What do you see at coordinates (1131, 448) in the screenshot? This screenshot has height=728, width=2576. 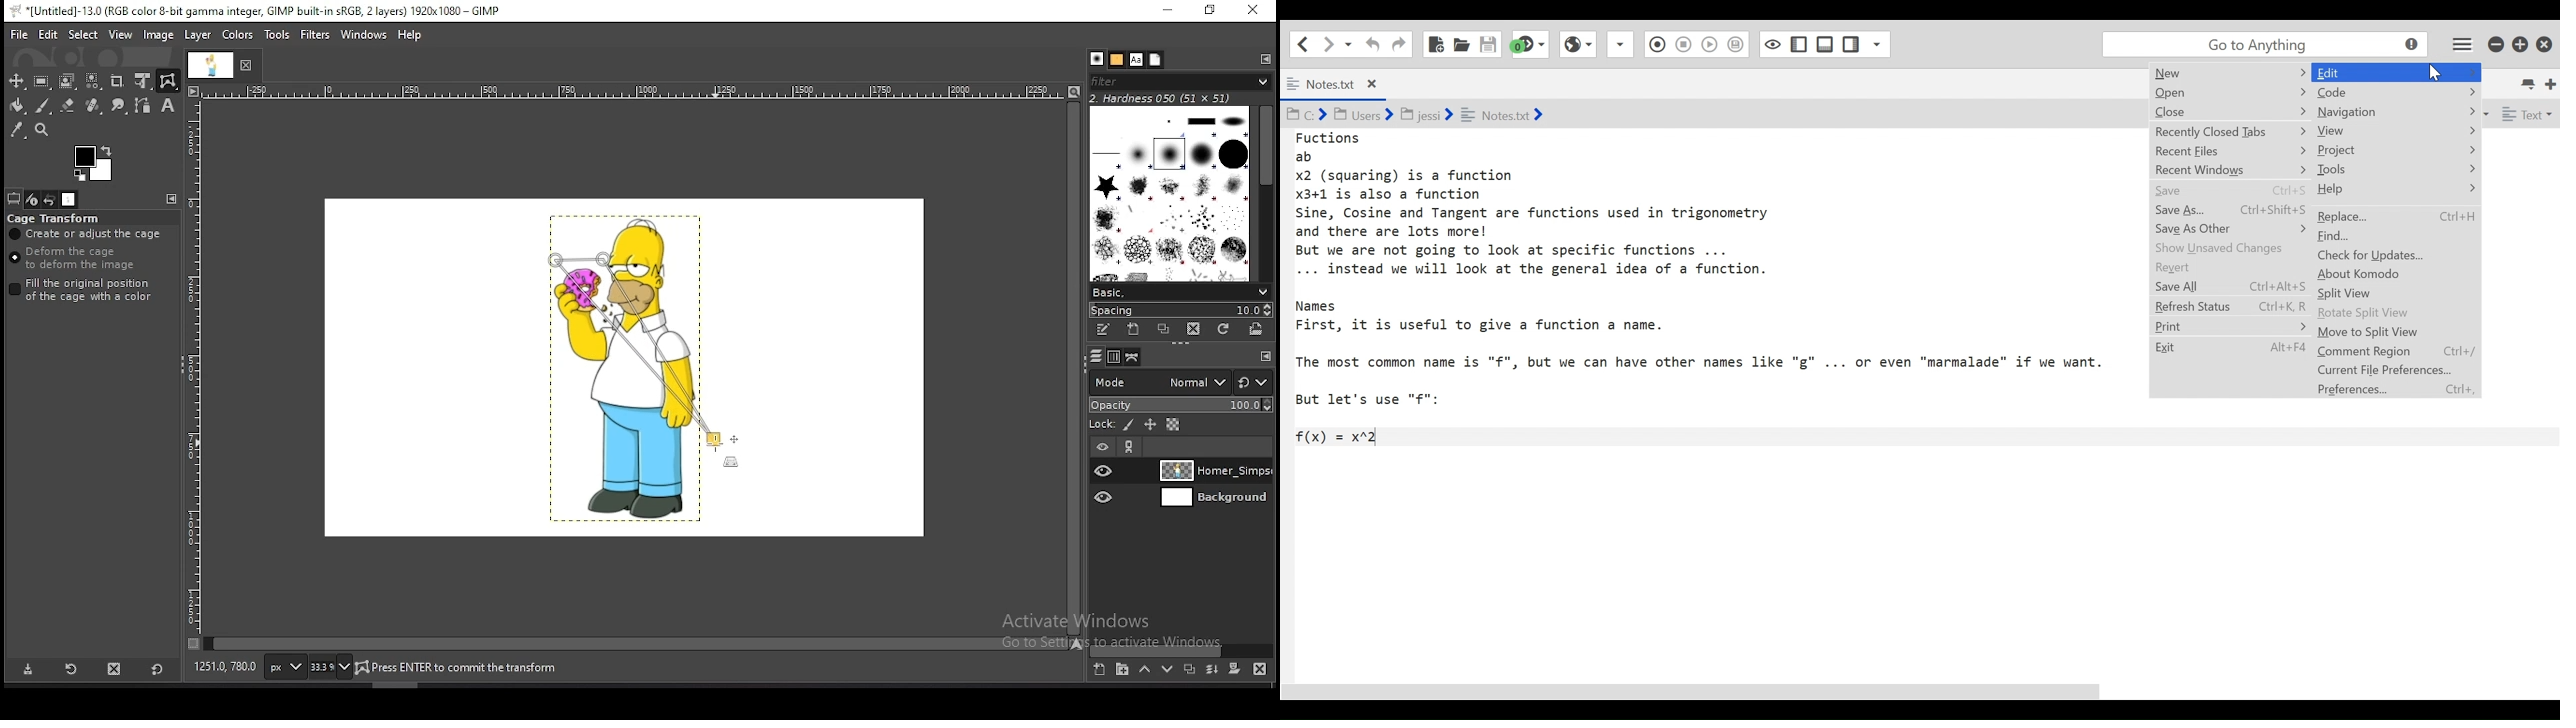 I see `link` at bounding box center [1131, 448].